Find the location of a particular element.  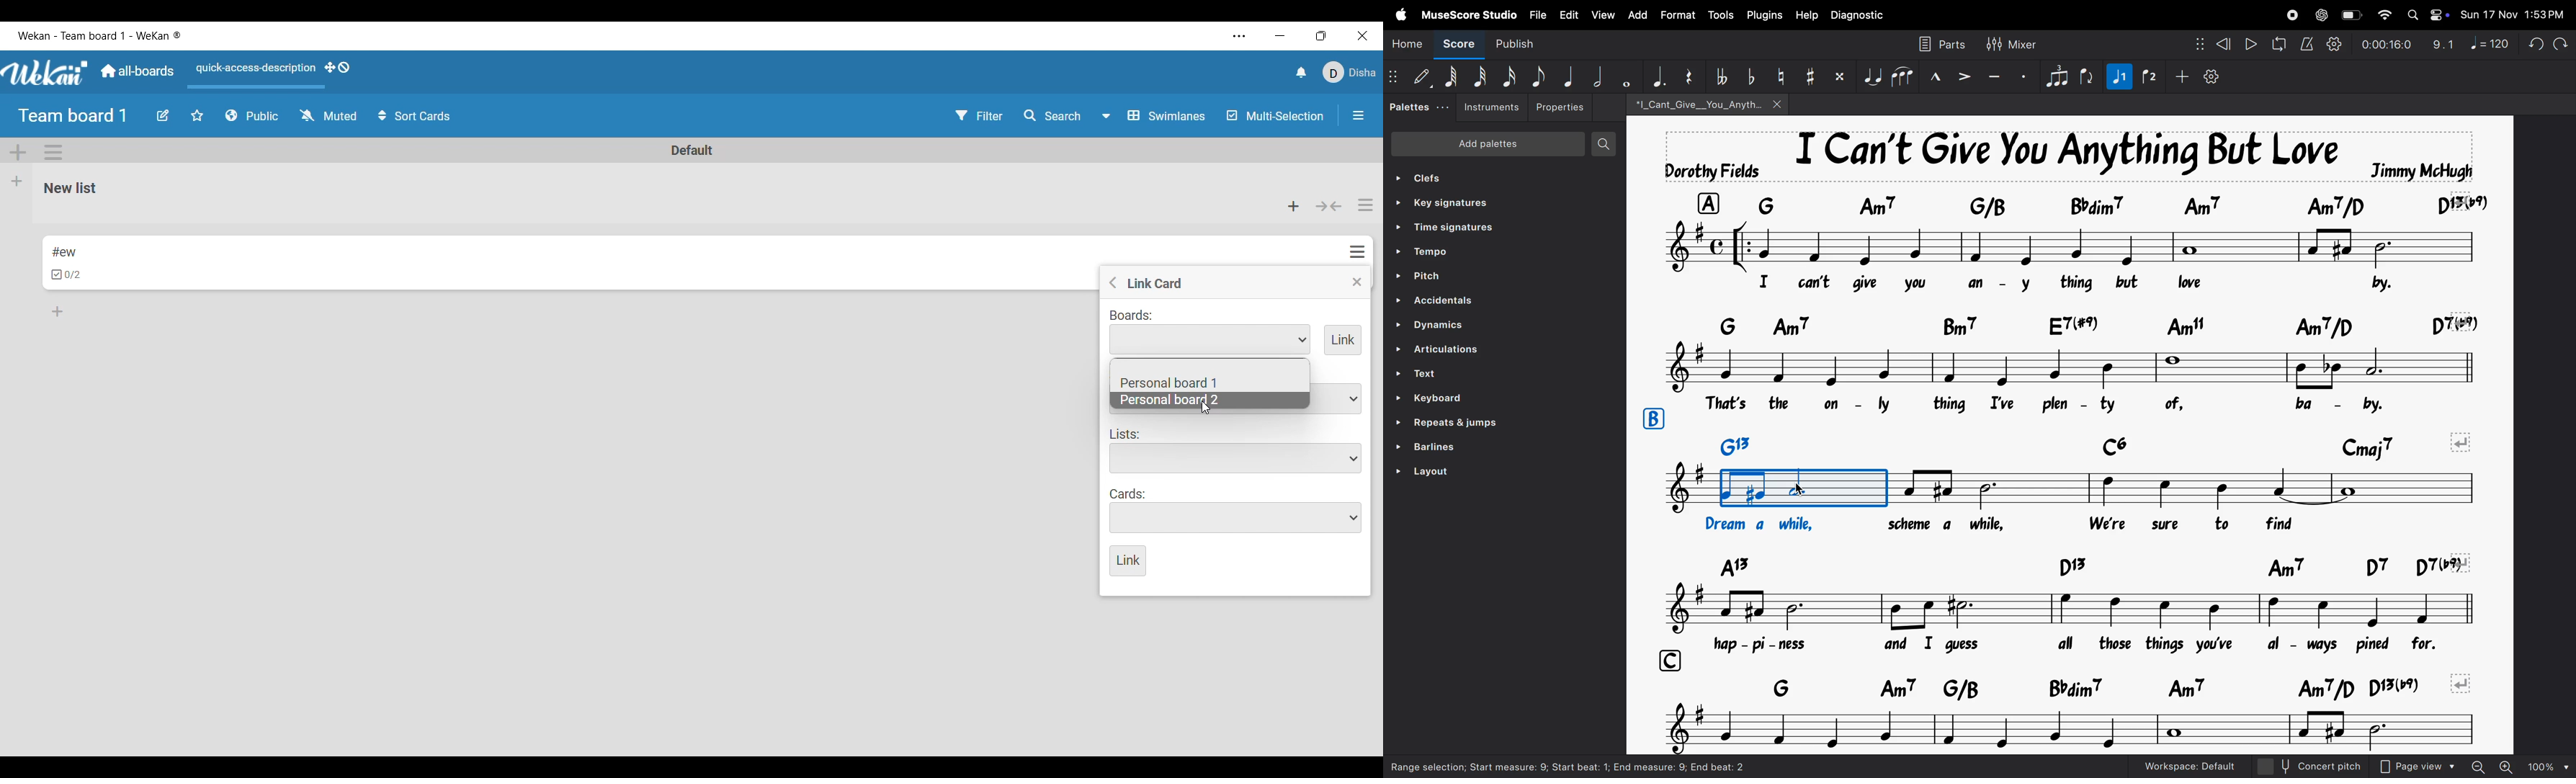

pitch is located at coordinates (1430, 277).